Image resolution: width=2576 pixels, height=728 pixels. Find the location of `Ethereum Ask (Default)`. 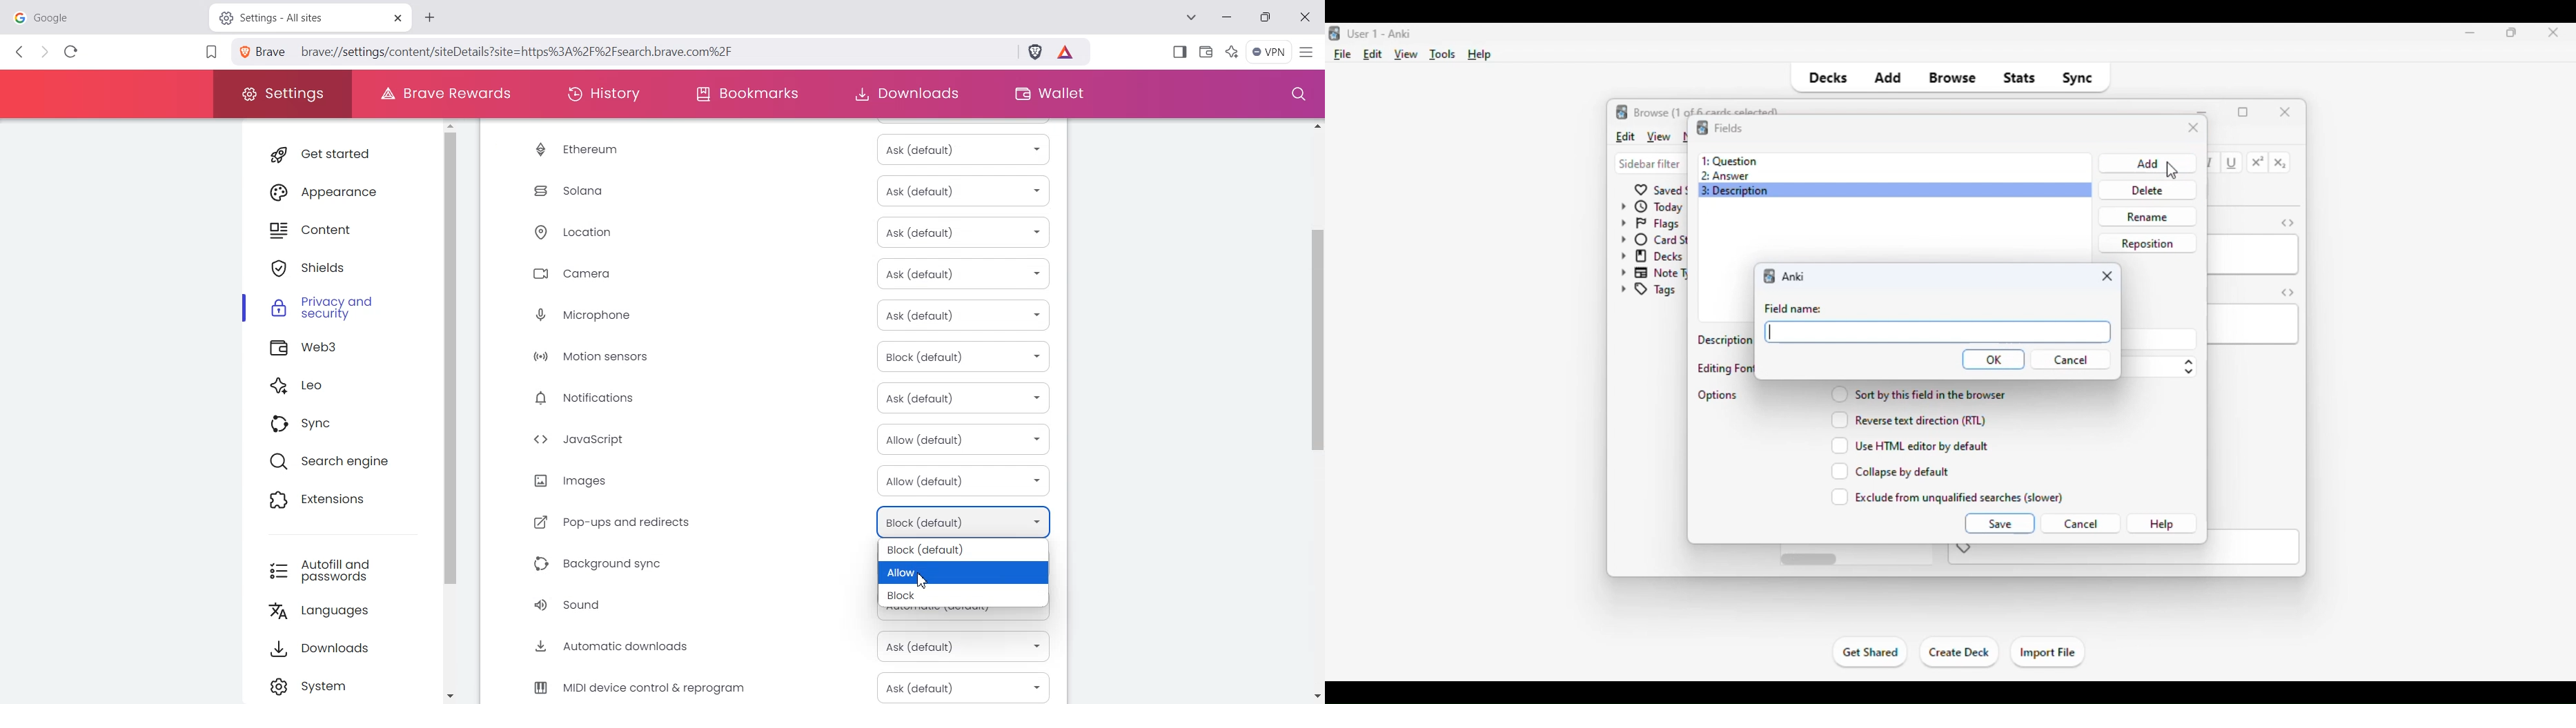

Ethereum Ask (Default) is located at coordinates (774, 150).